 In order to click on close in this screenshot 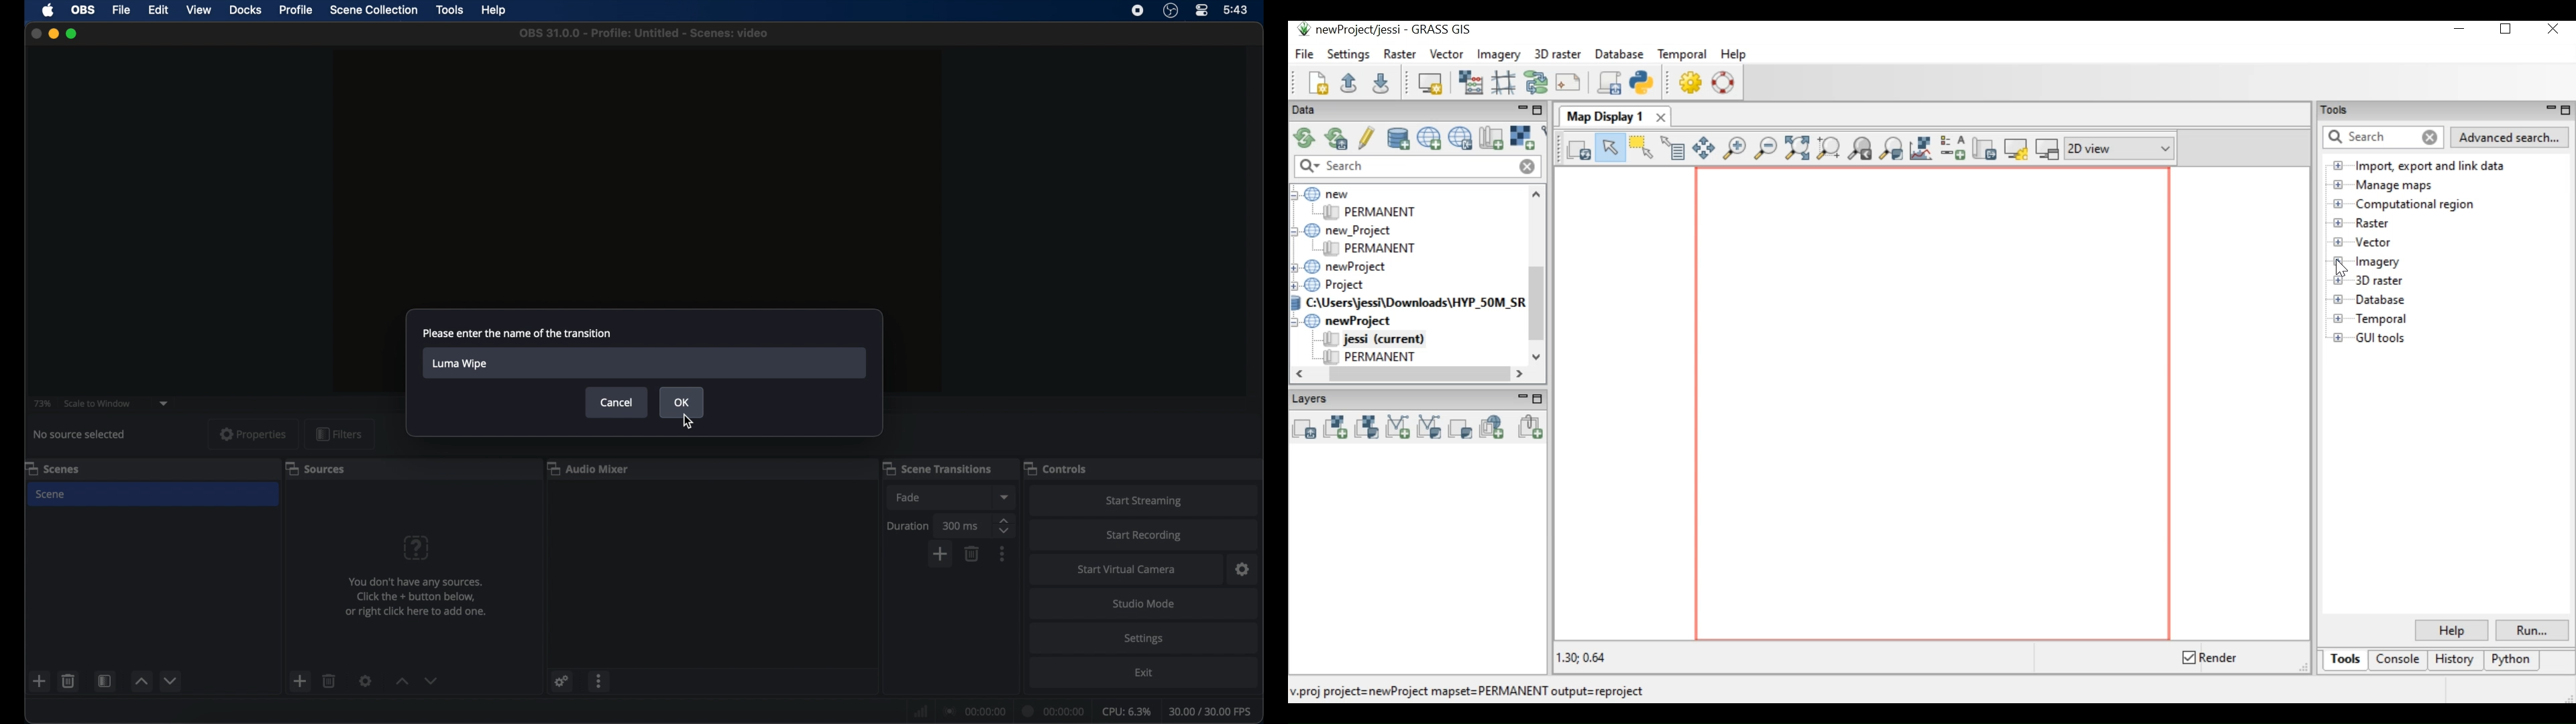, I will do `click(36, 33)`.